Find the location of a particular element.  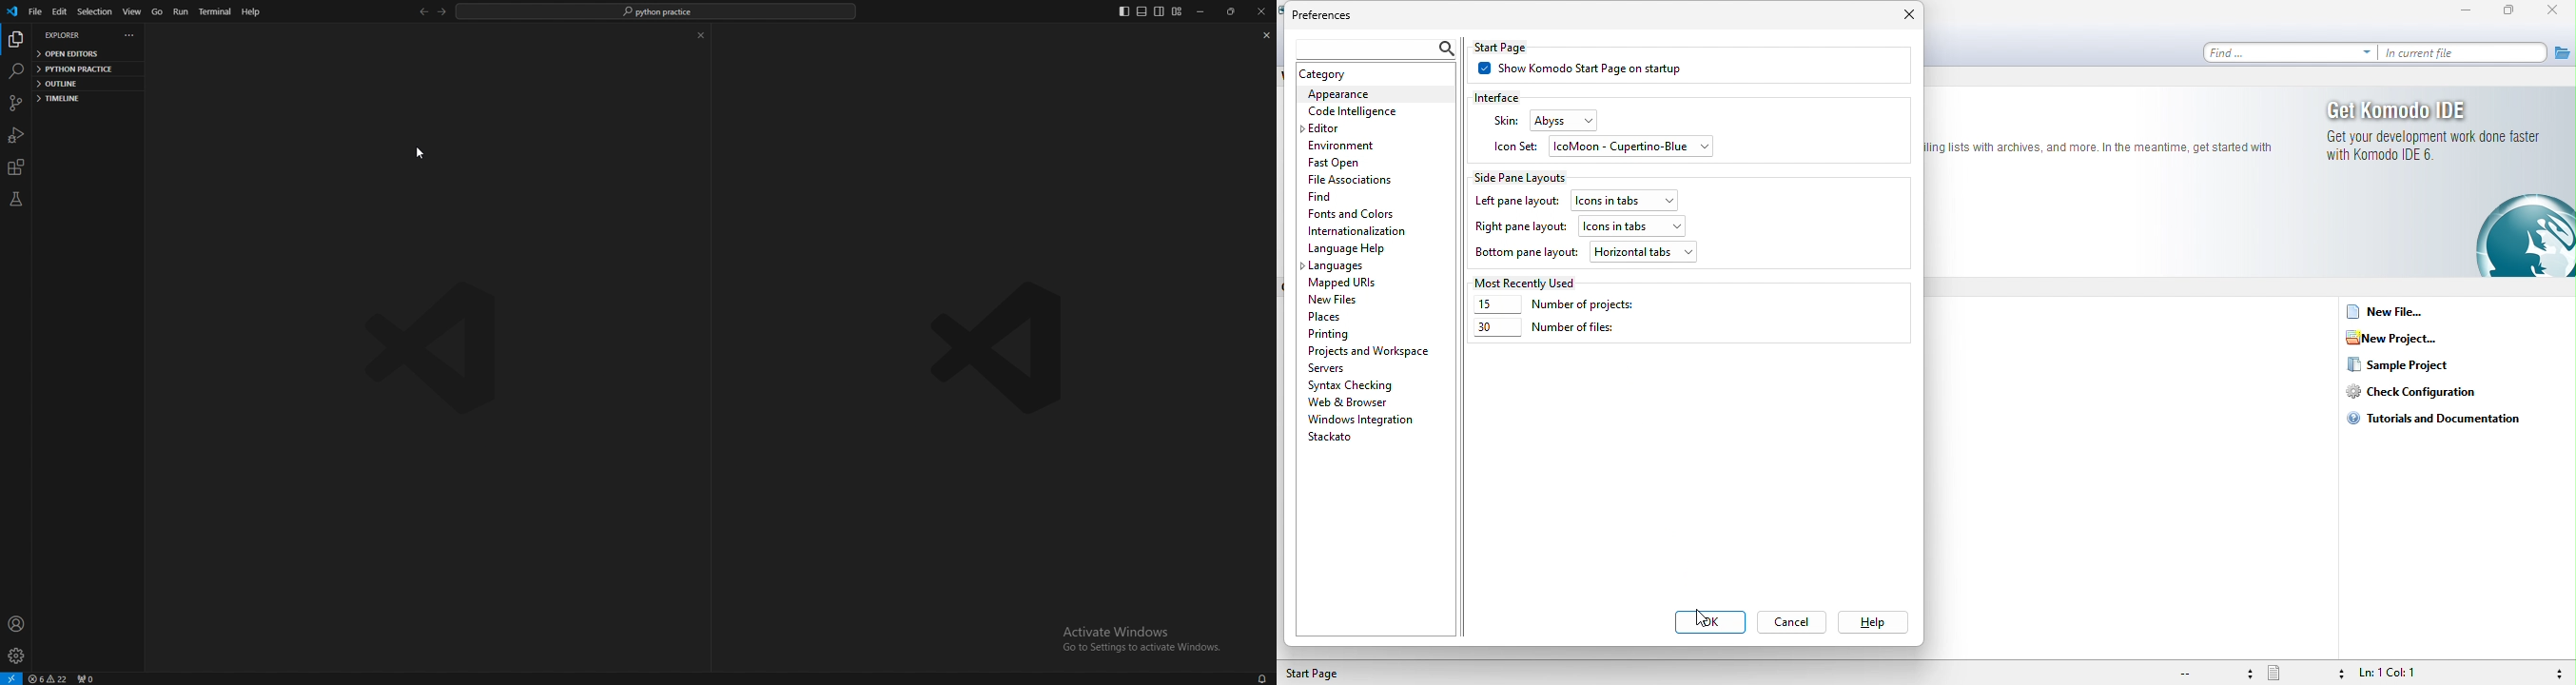

languages is located at coordinates (1337, 267).